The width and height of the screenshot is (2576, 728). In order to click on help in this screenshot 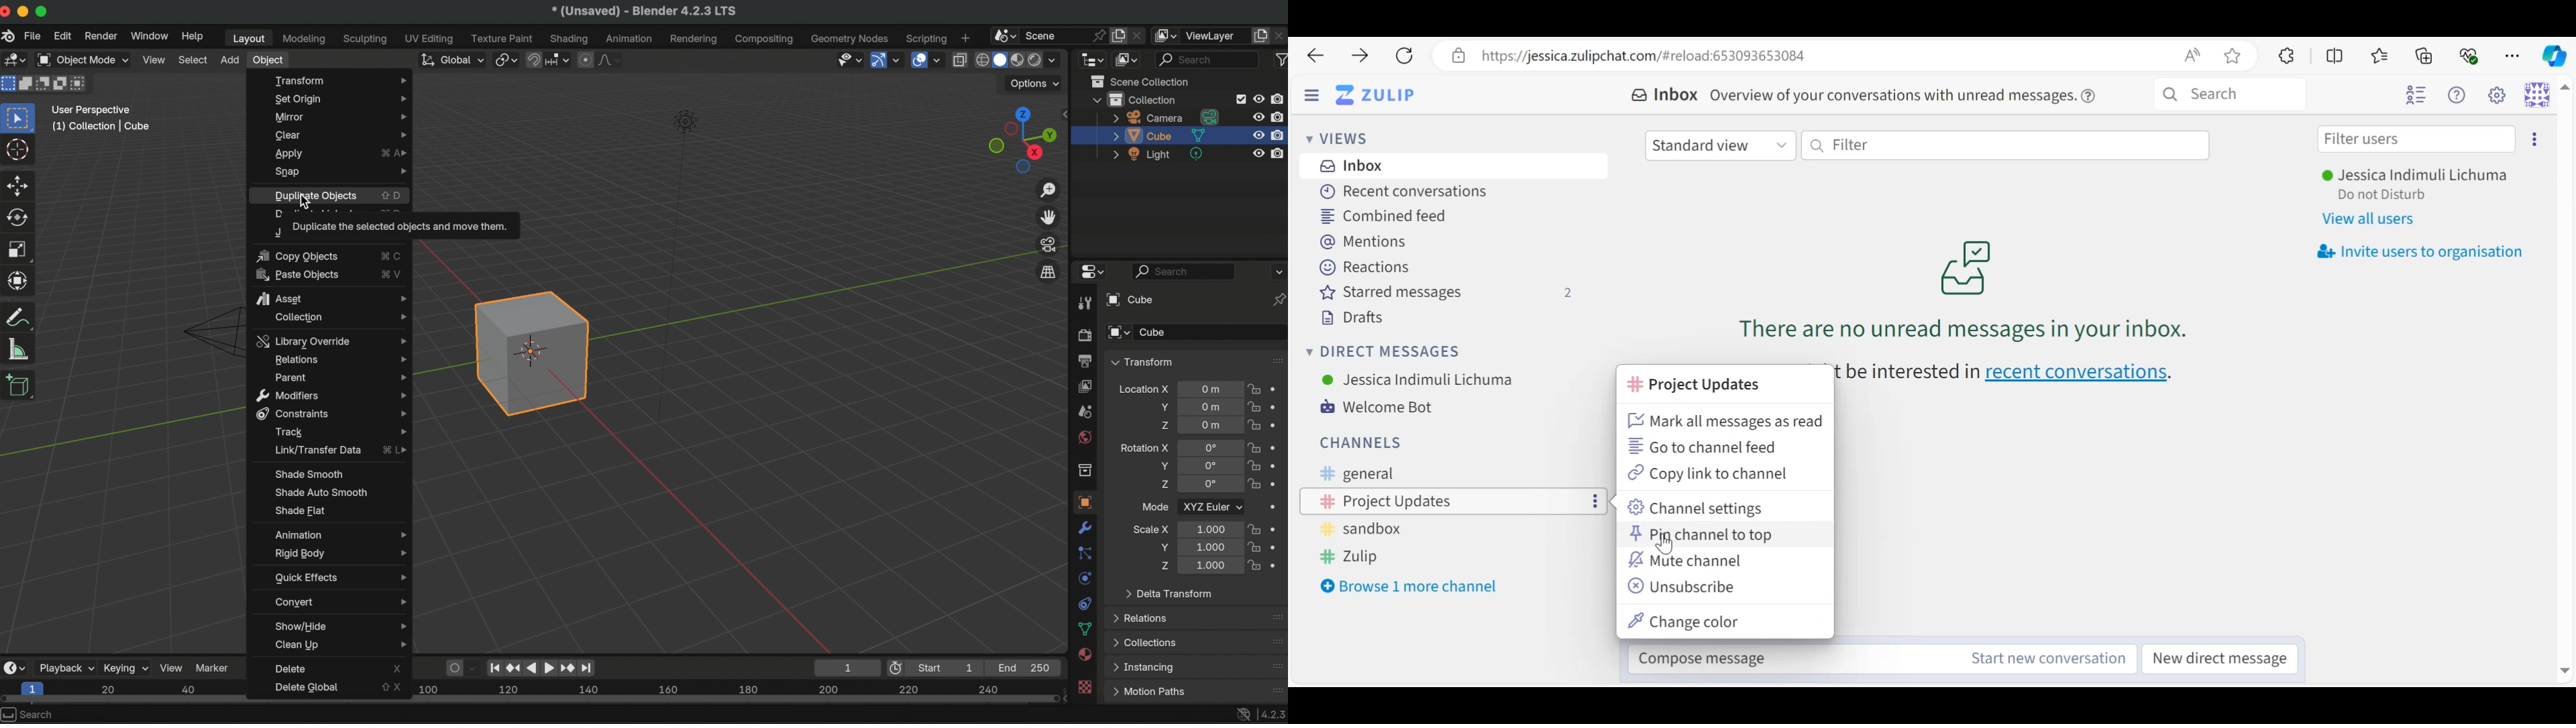, I will do `click(192, 36)`.